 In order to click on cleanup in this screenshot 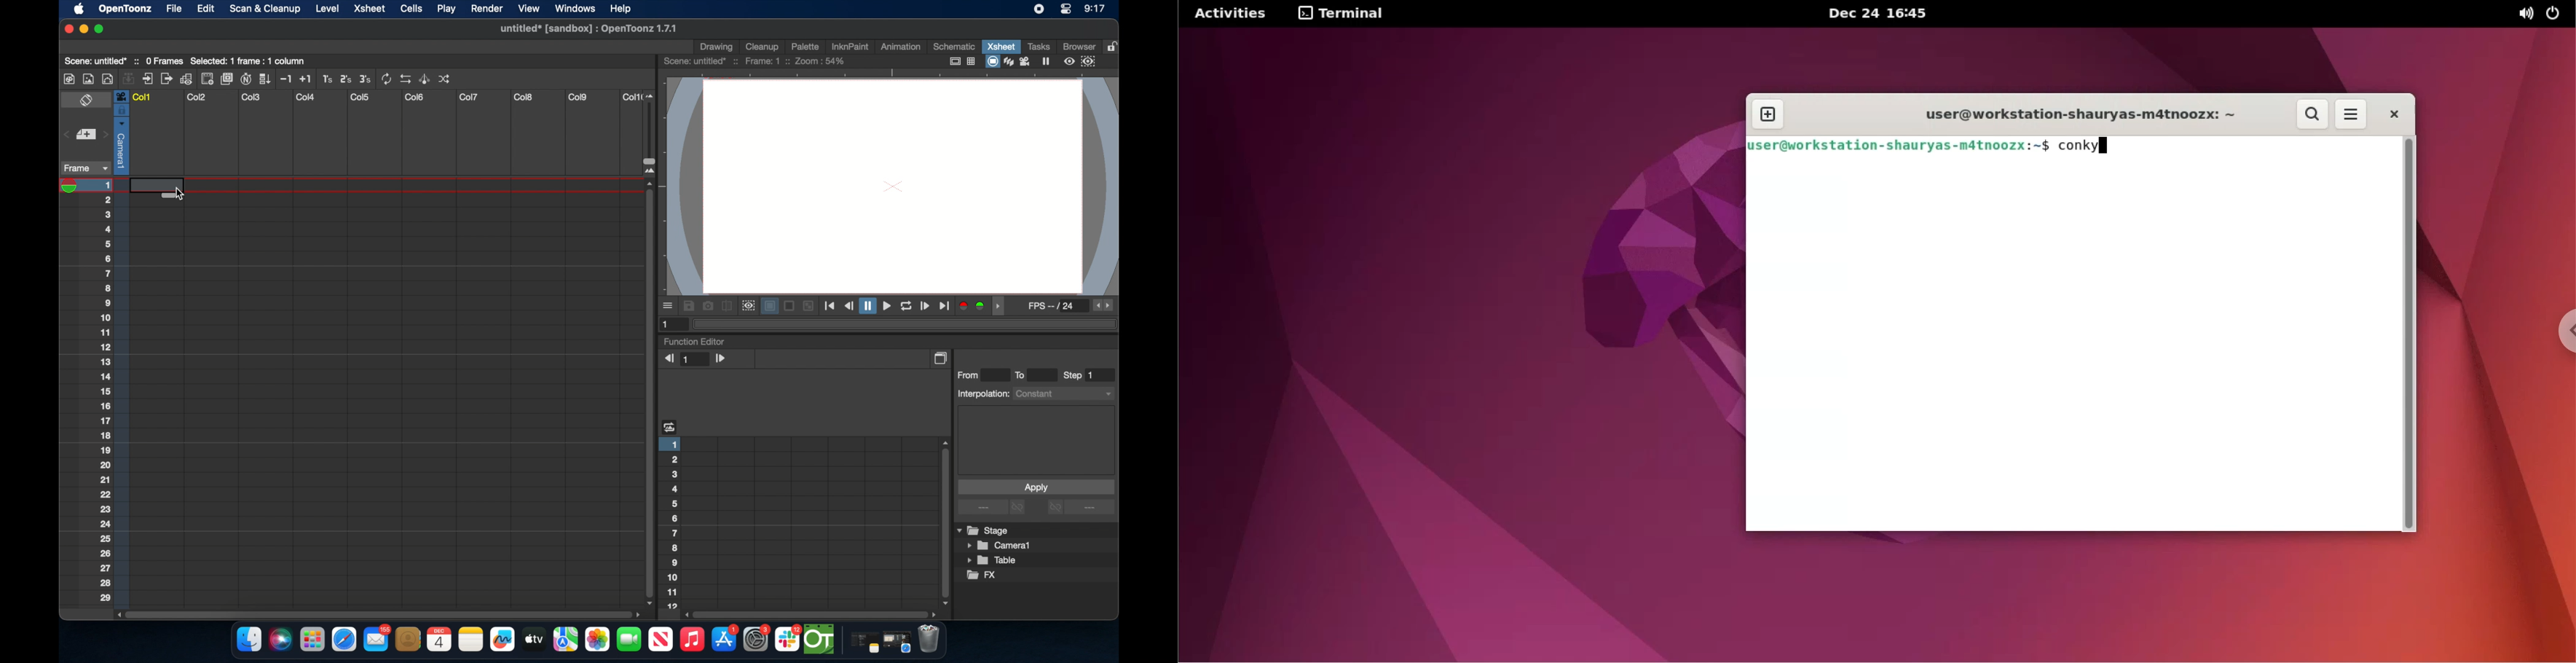, I will do `click(763, 45)`.